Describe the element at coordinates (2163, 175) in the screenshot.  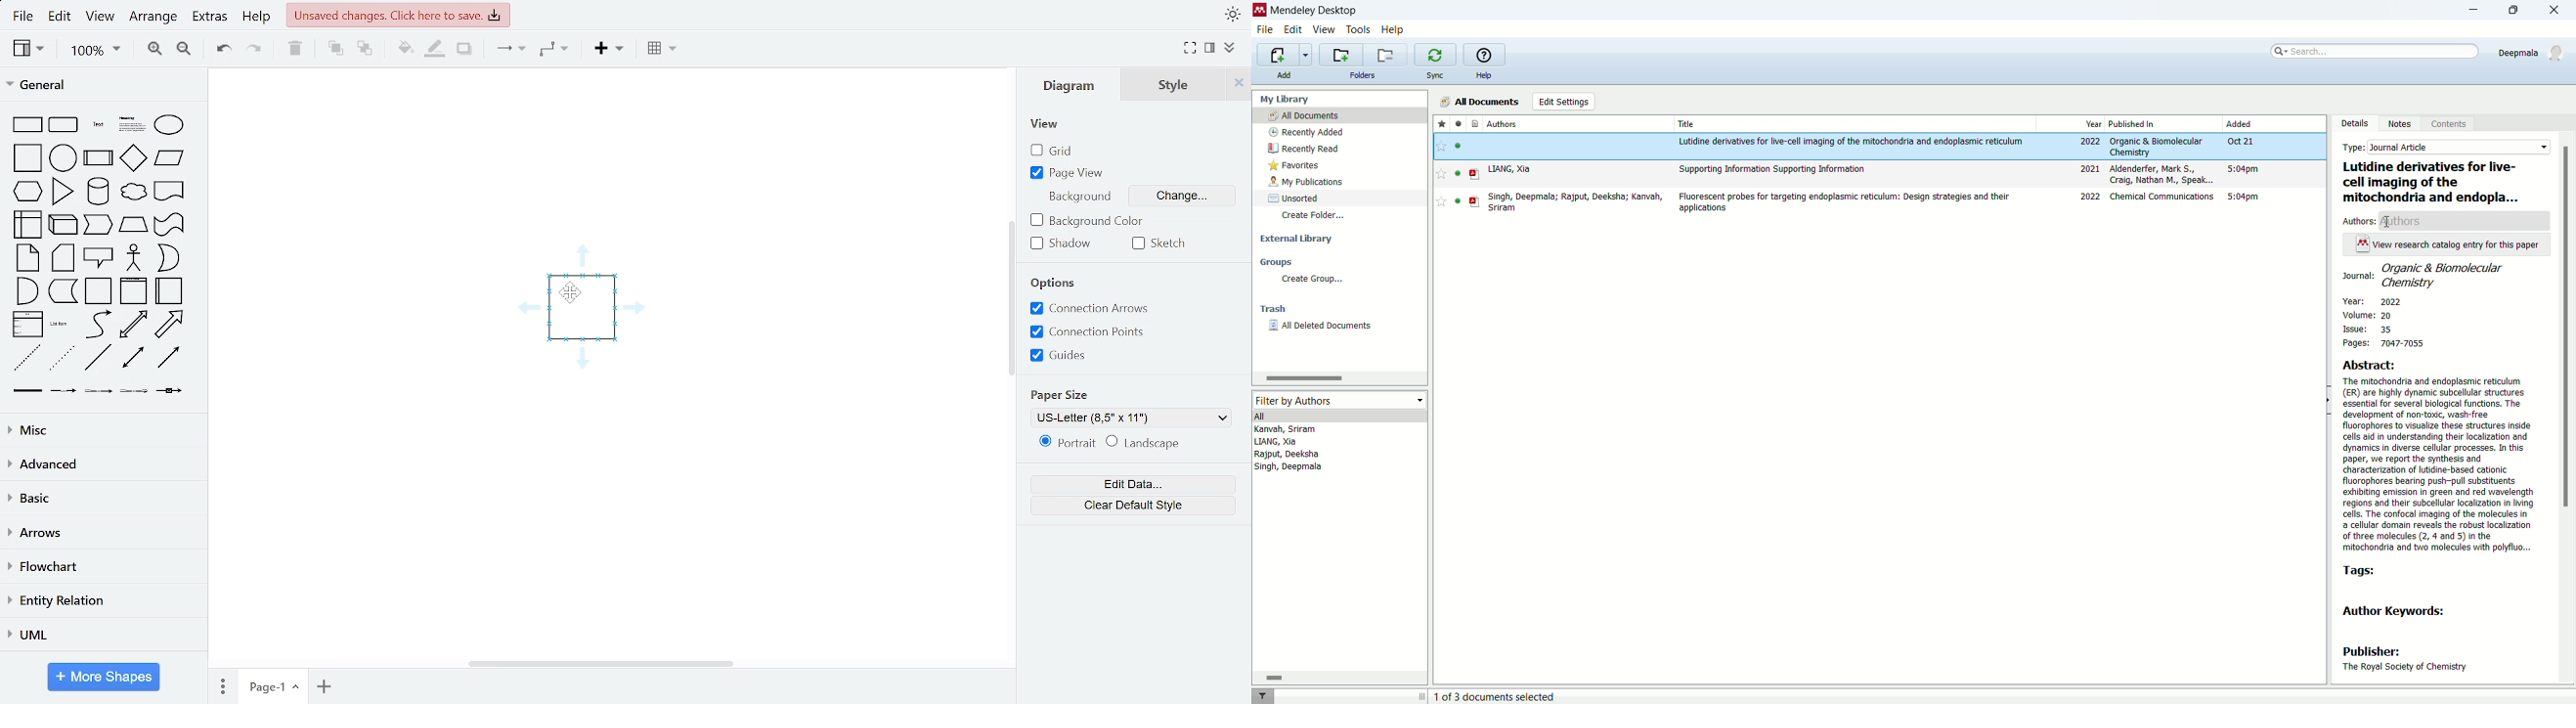
I see `Aldenderfer, Mark S., Craig, Nathan M., Speak...` at that location.